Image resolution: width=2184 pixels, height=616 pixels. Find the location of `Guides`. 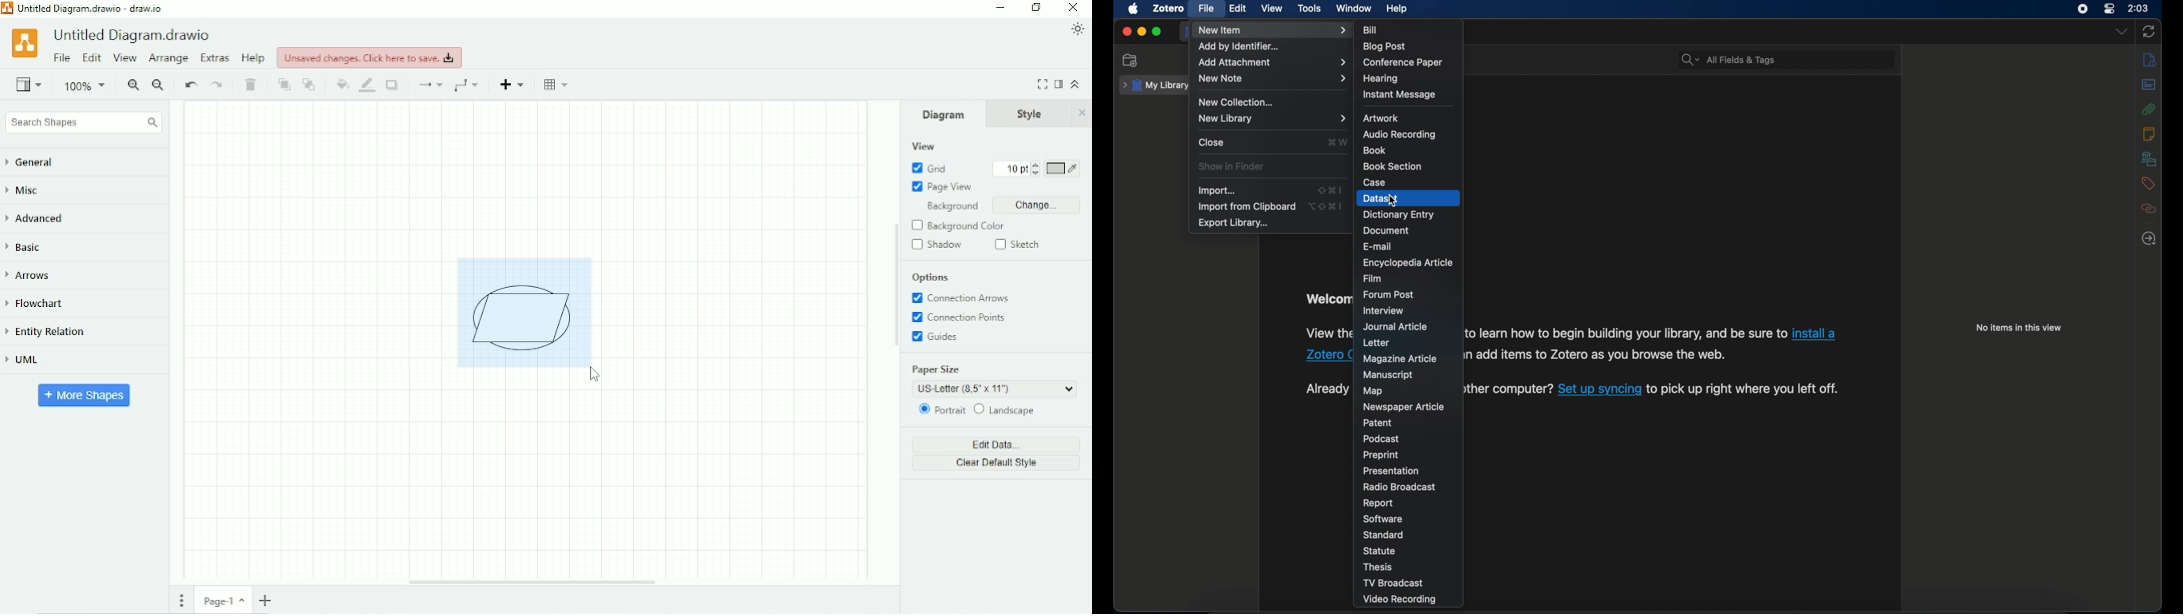

Guides is located at coordinates (938, 338).